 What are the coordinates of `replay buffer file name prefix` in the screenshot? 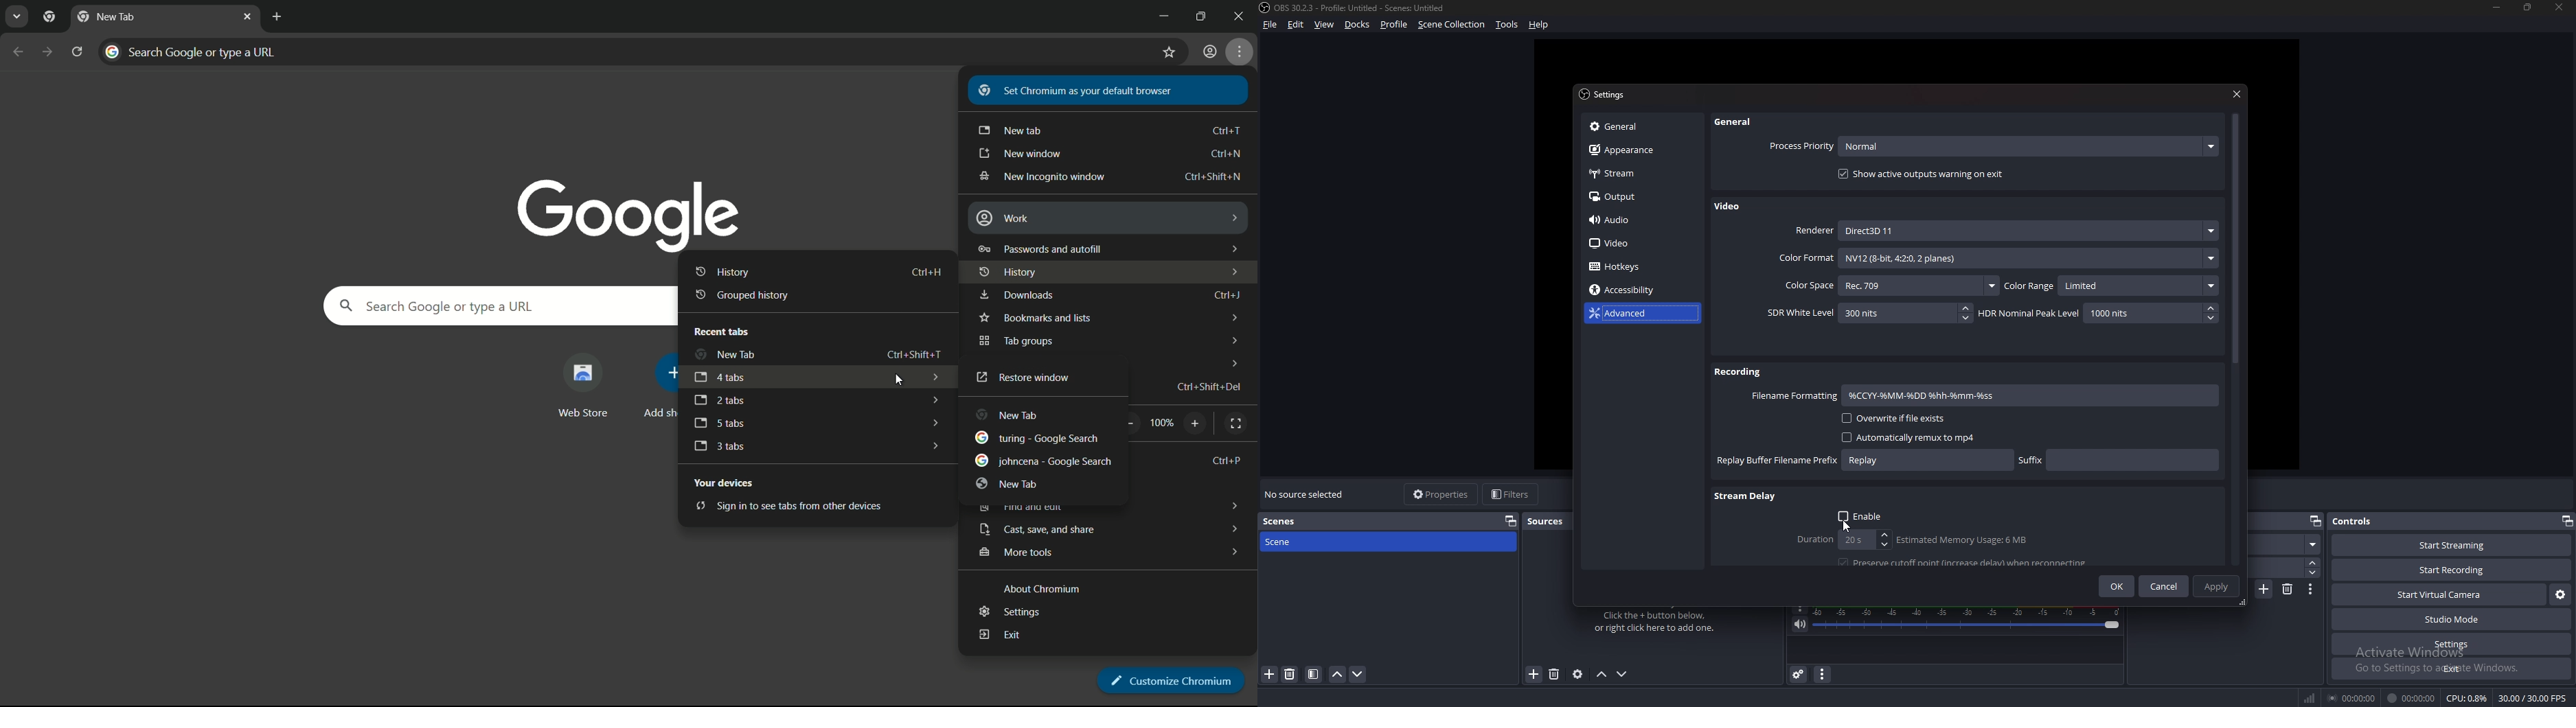 It's located at (1865, 461).